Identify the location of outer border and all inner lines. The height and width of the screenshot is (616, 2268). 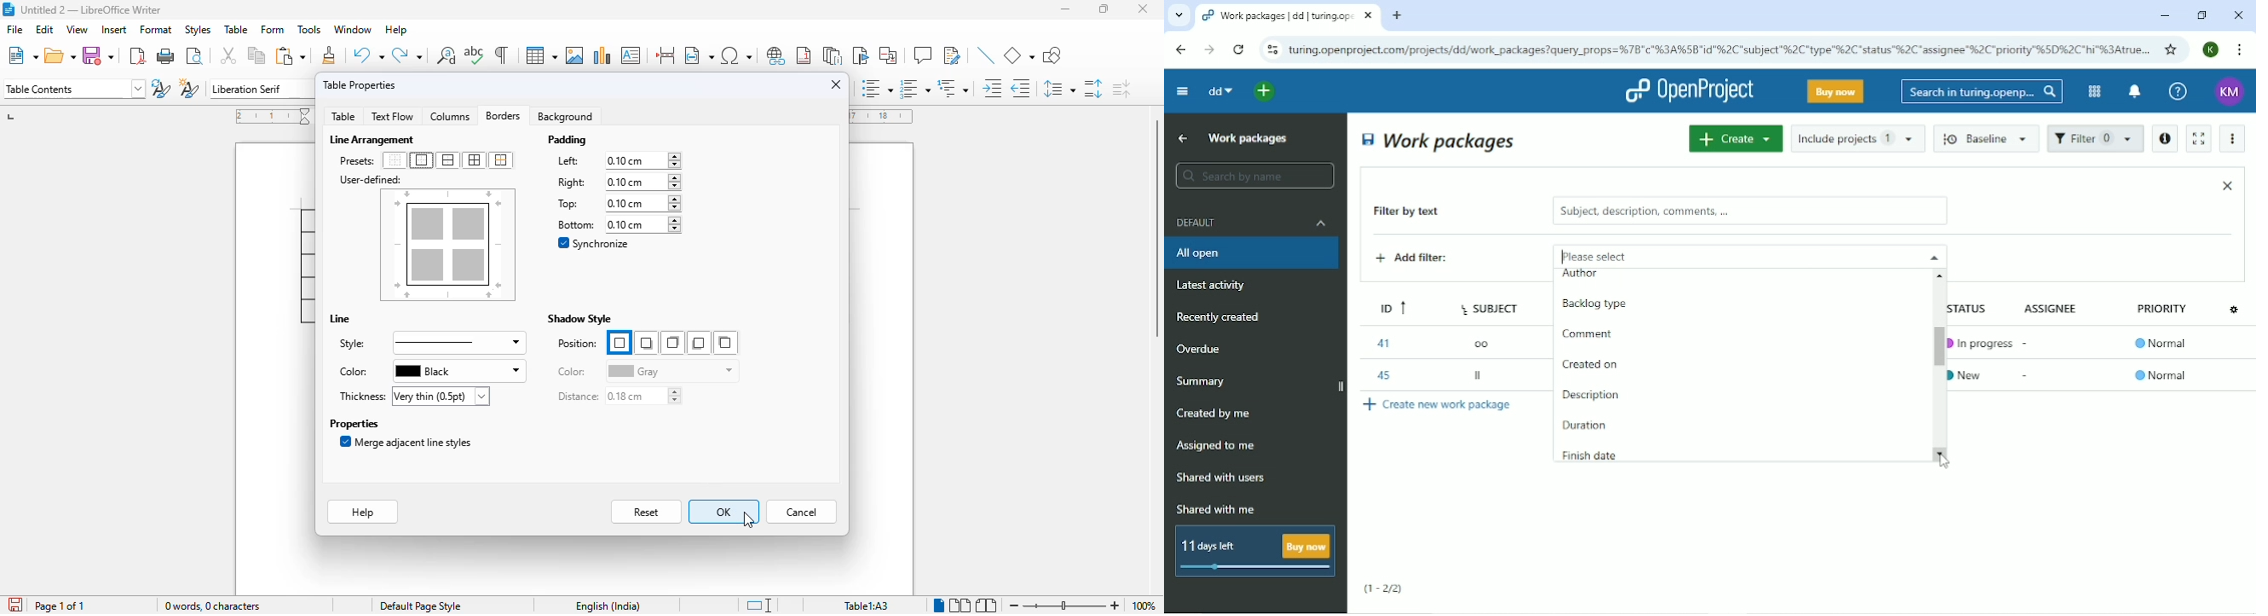
(475, 160).